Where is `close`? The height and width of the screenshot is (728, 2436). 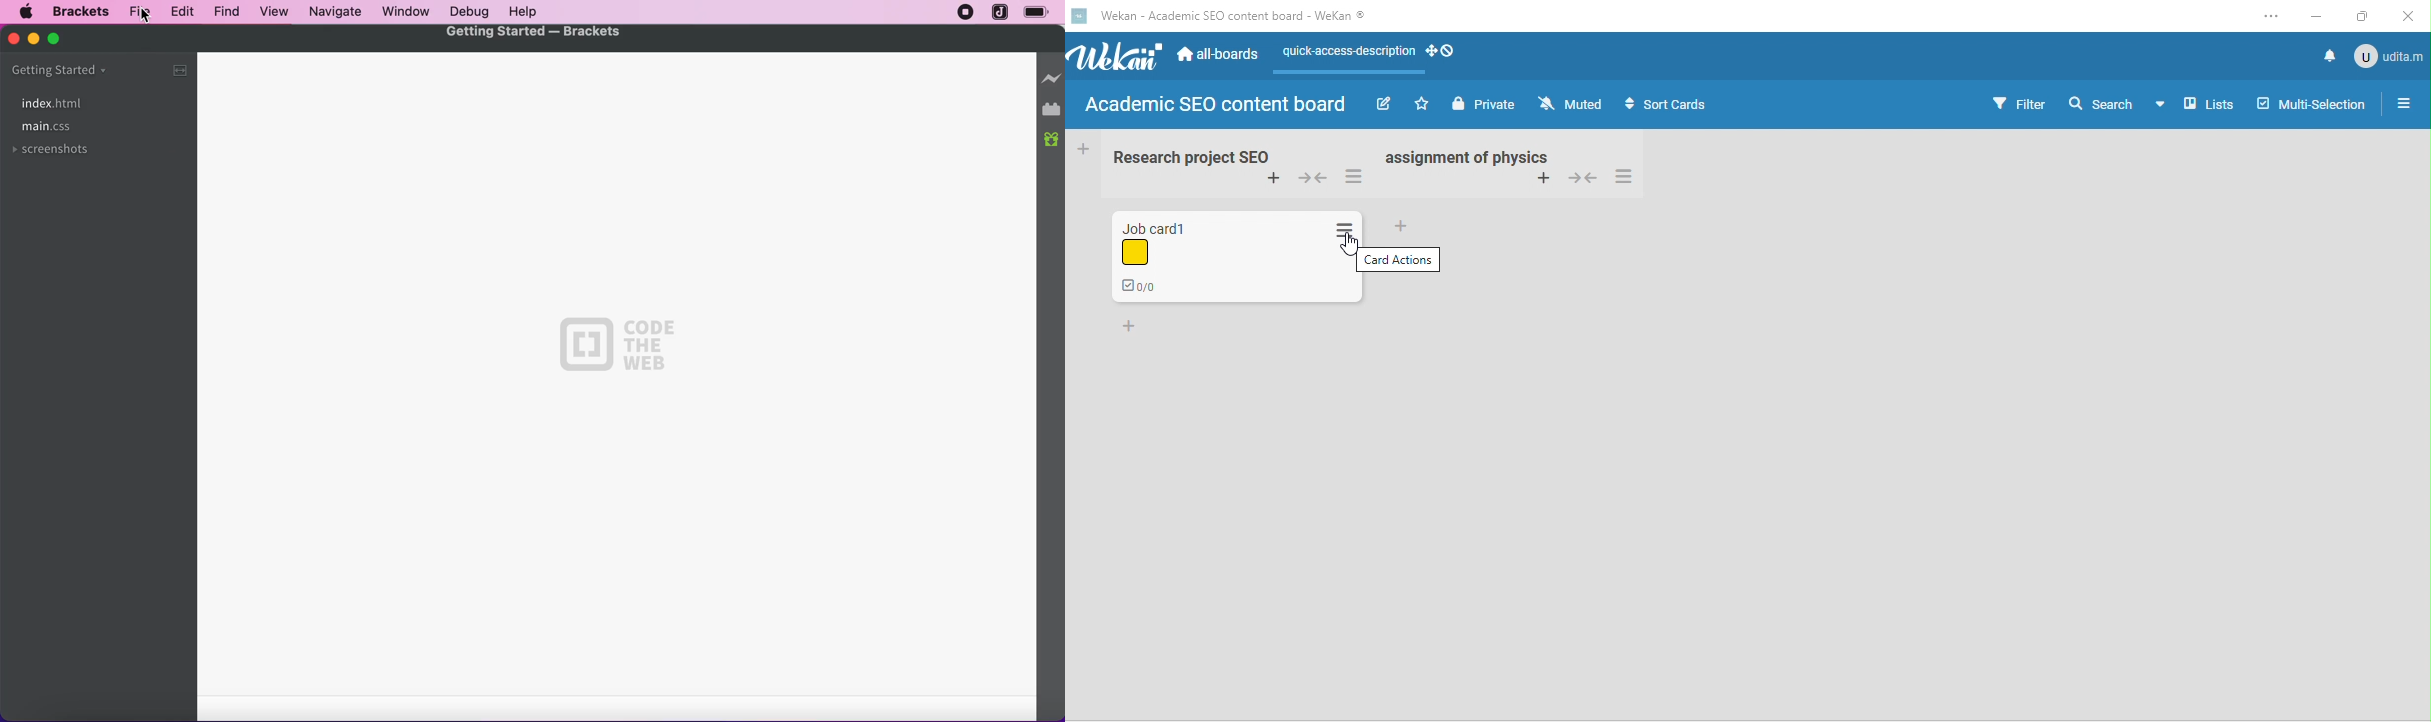
close is located at coordinates (2416, 15).